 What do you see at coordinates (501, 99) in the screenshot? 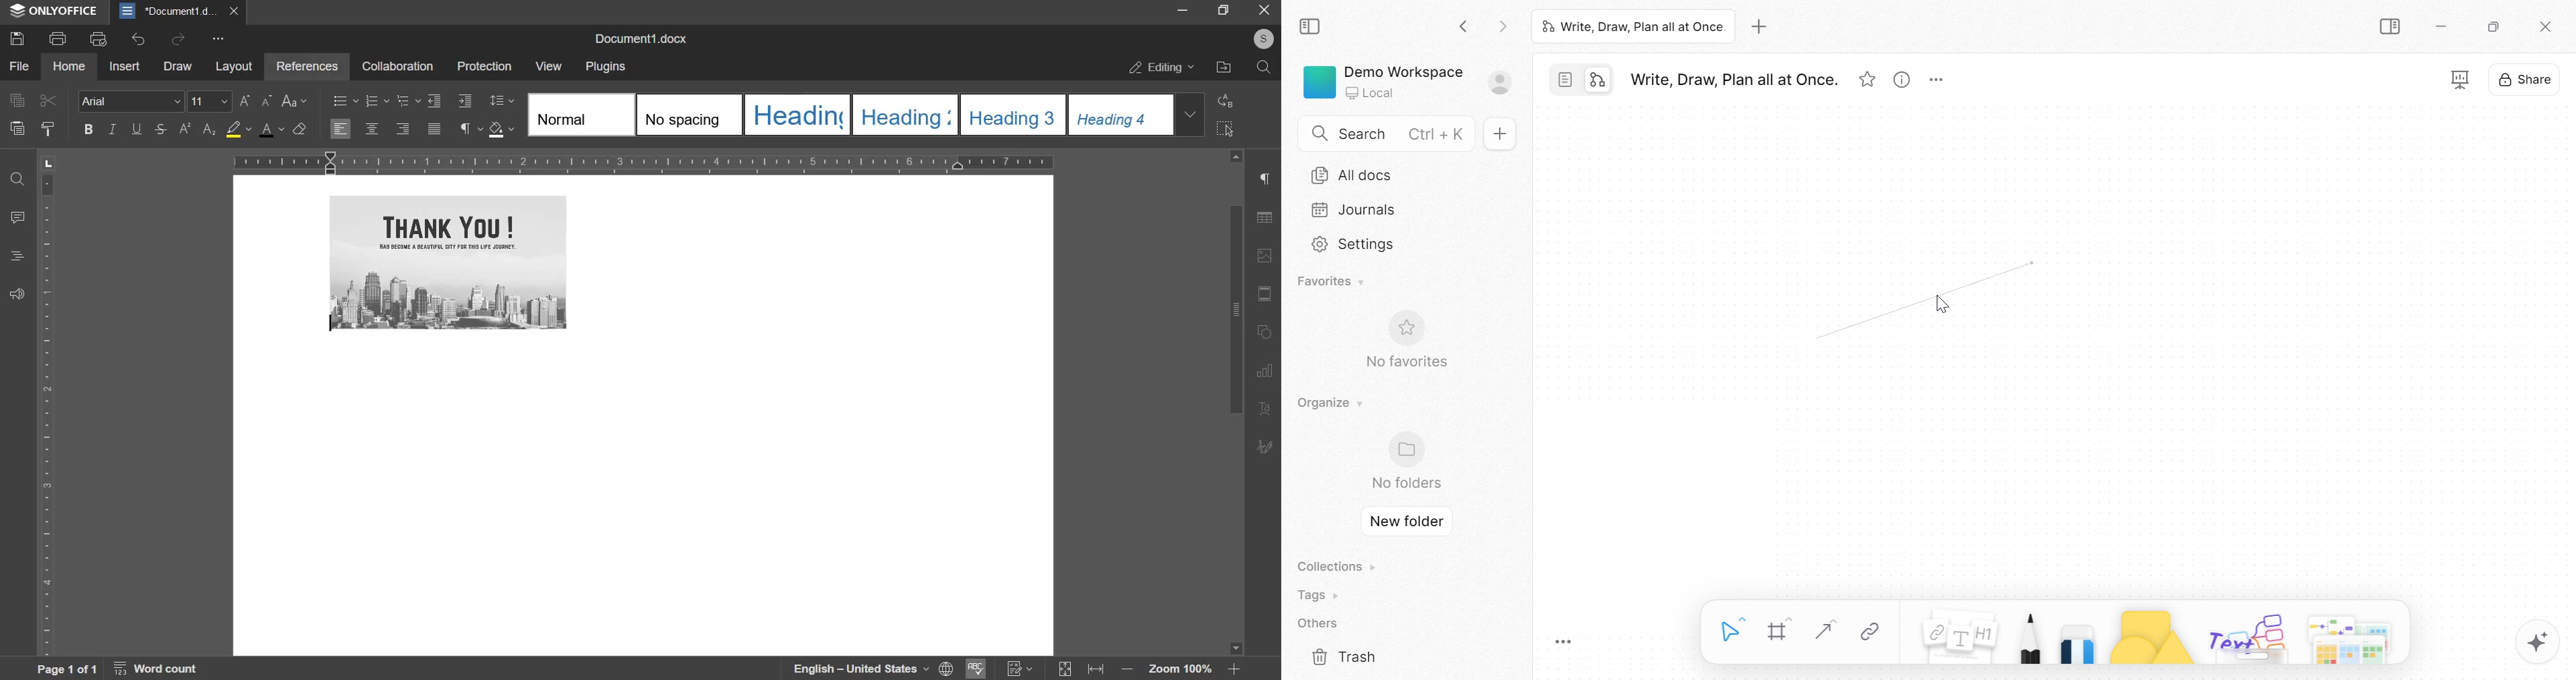
I see `line spacing` at bounding box center [501, 99].